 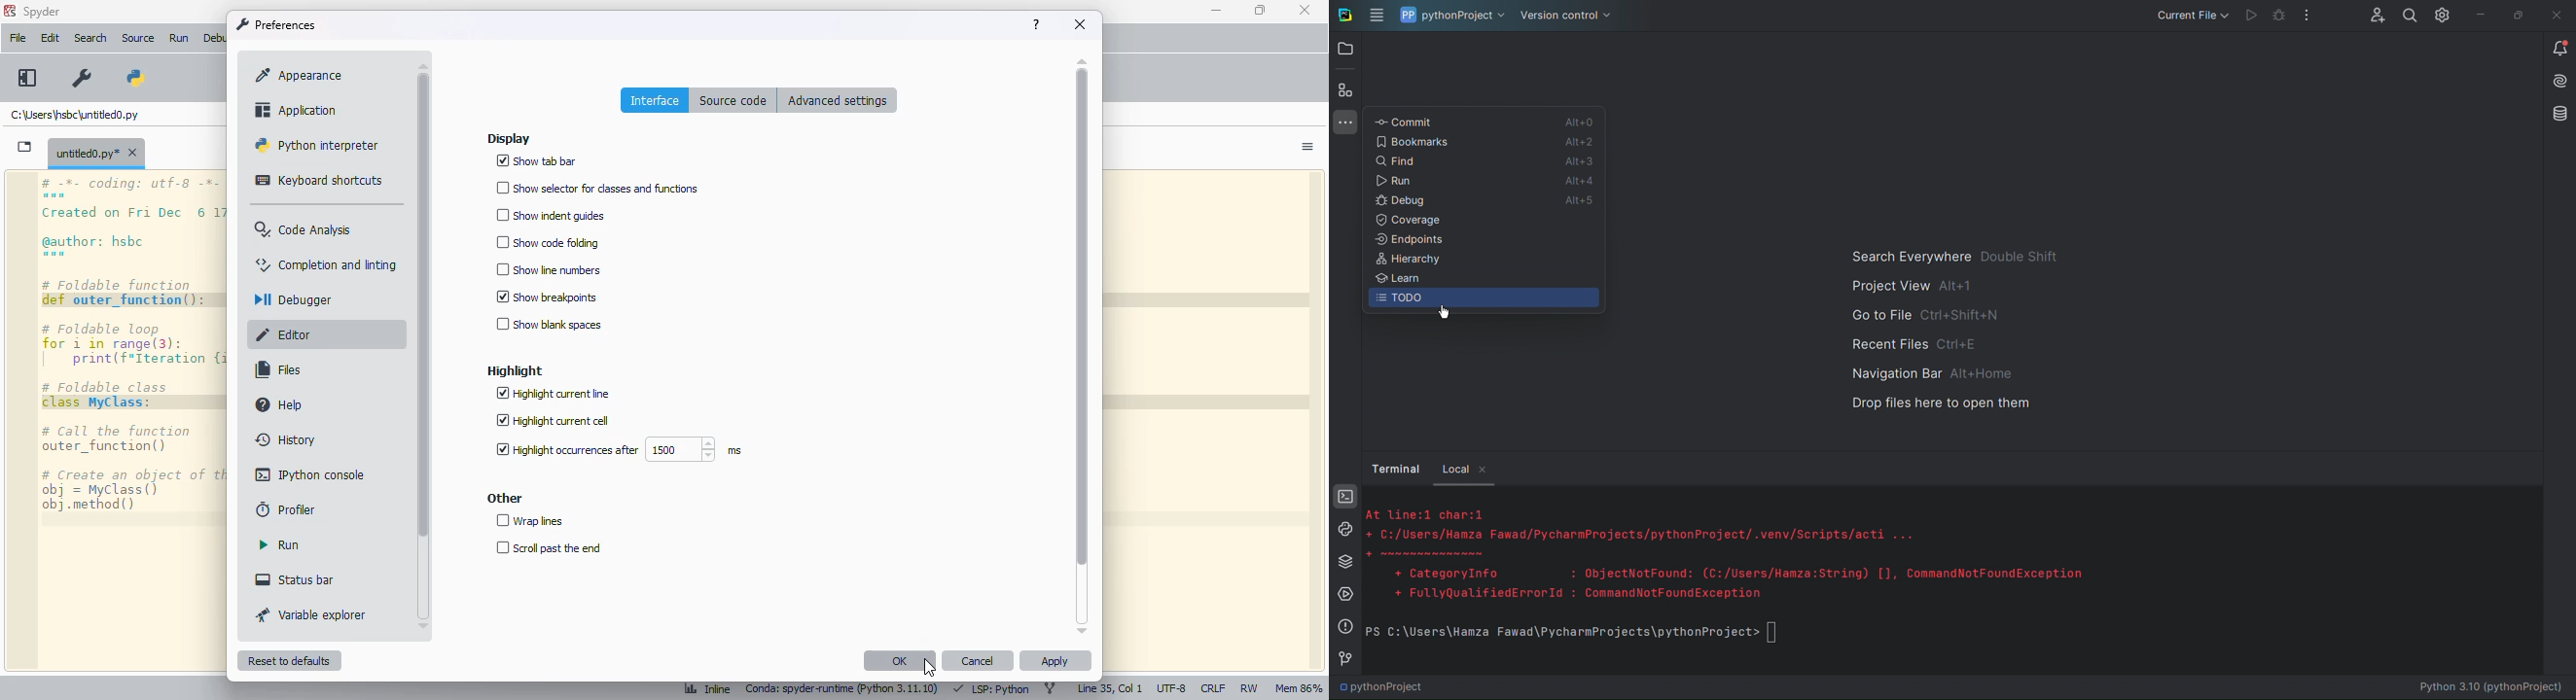 I want to click on highlight current line, so click(x=554, y=394).